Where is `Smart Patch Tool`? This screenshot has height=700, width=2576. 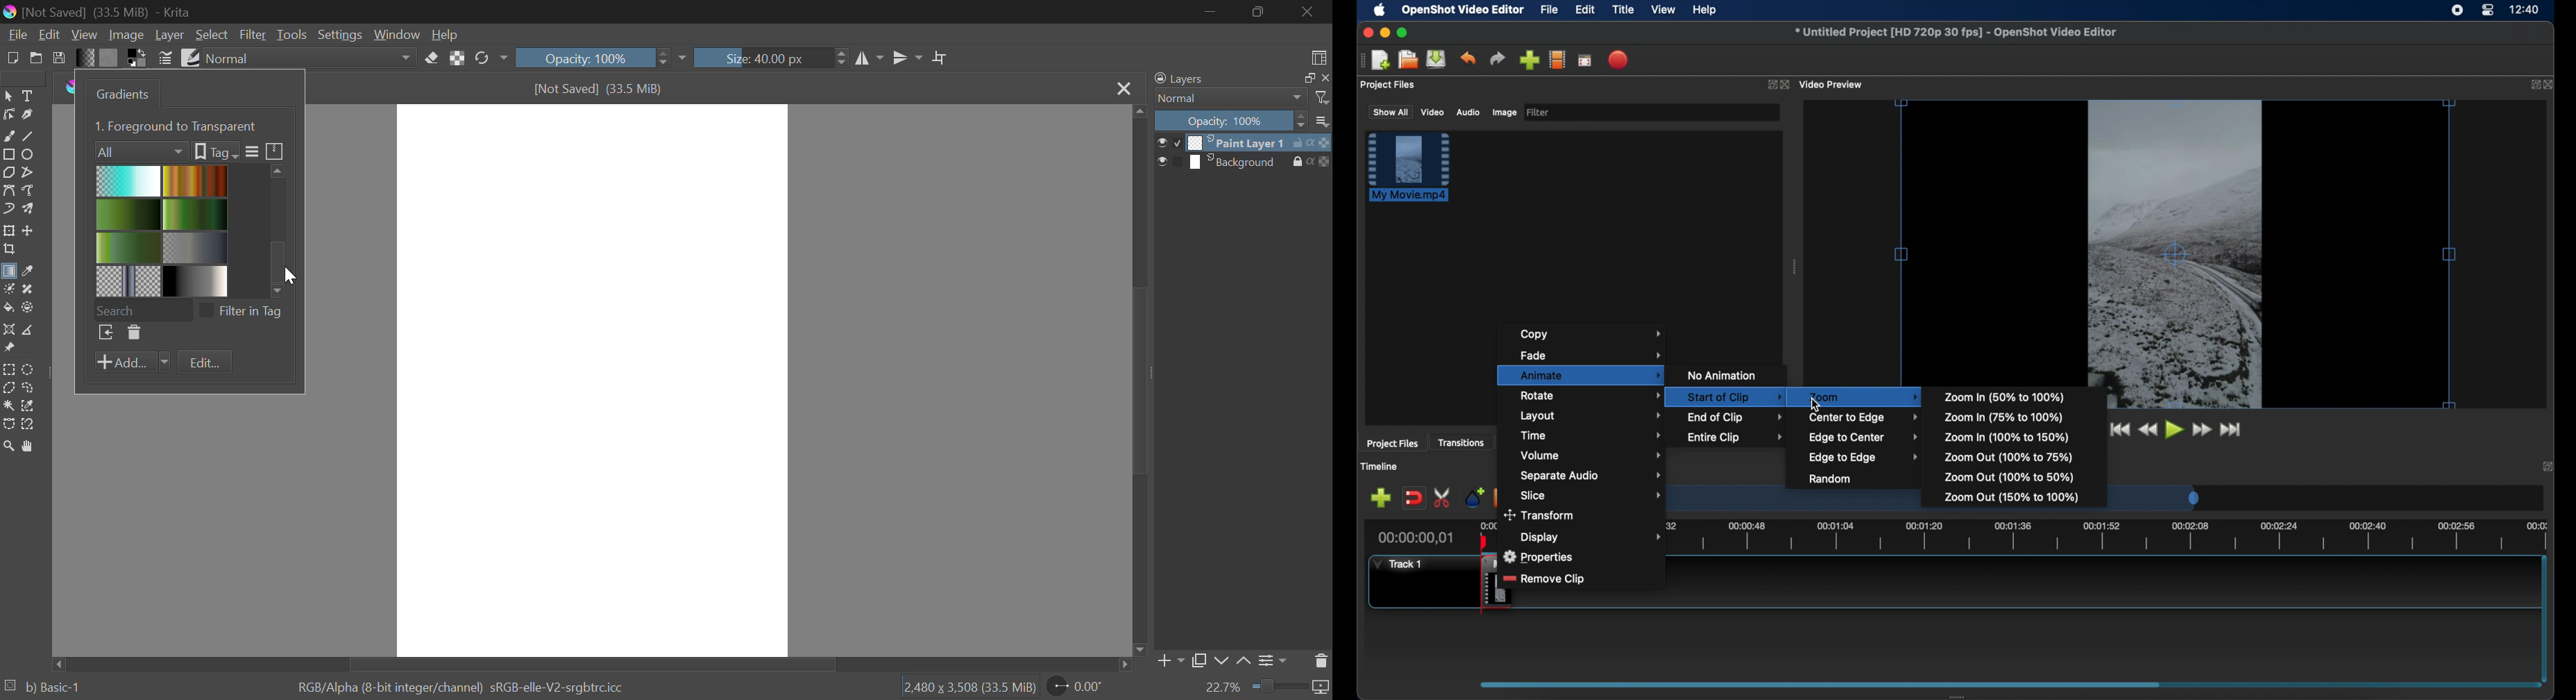 Smart Patch Tool is located at coordinates (28, 290).